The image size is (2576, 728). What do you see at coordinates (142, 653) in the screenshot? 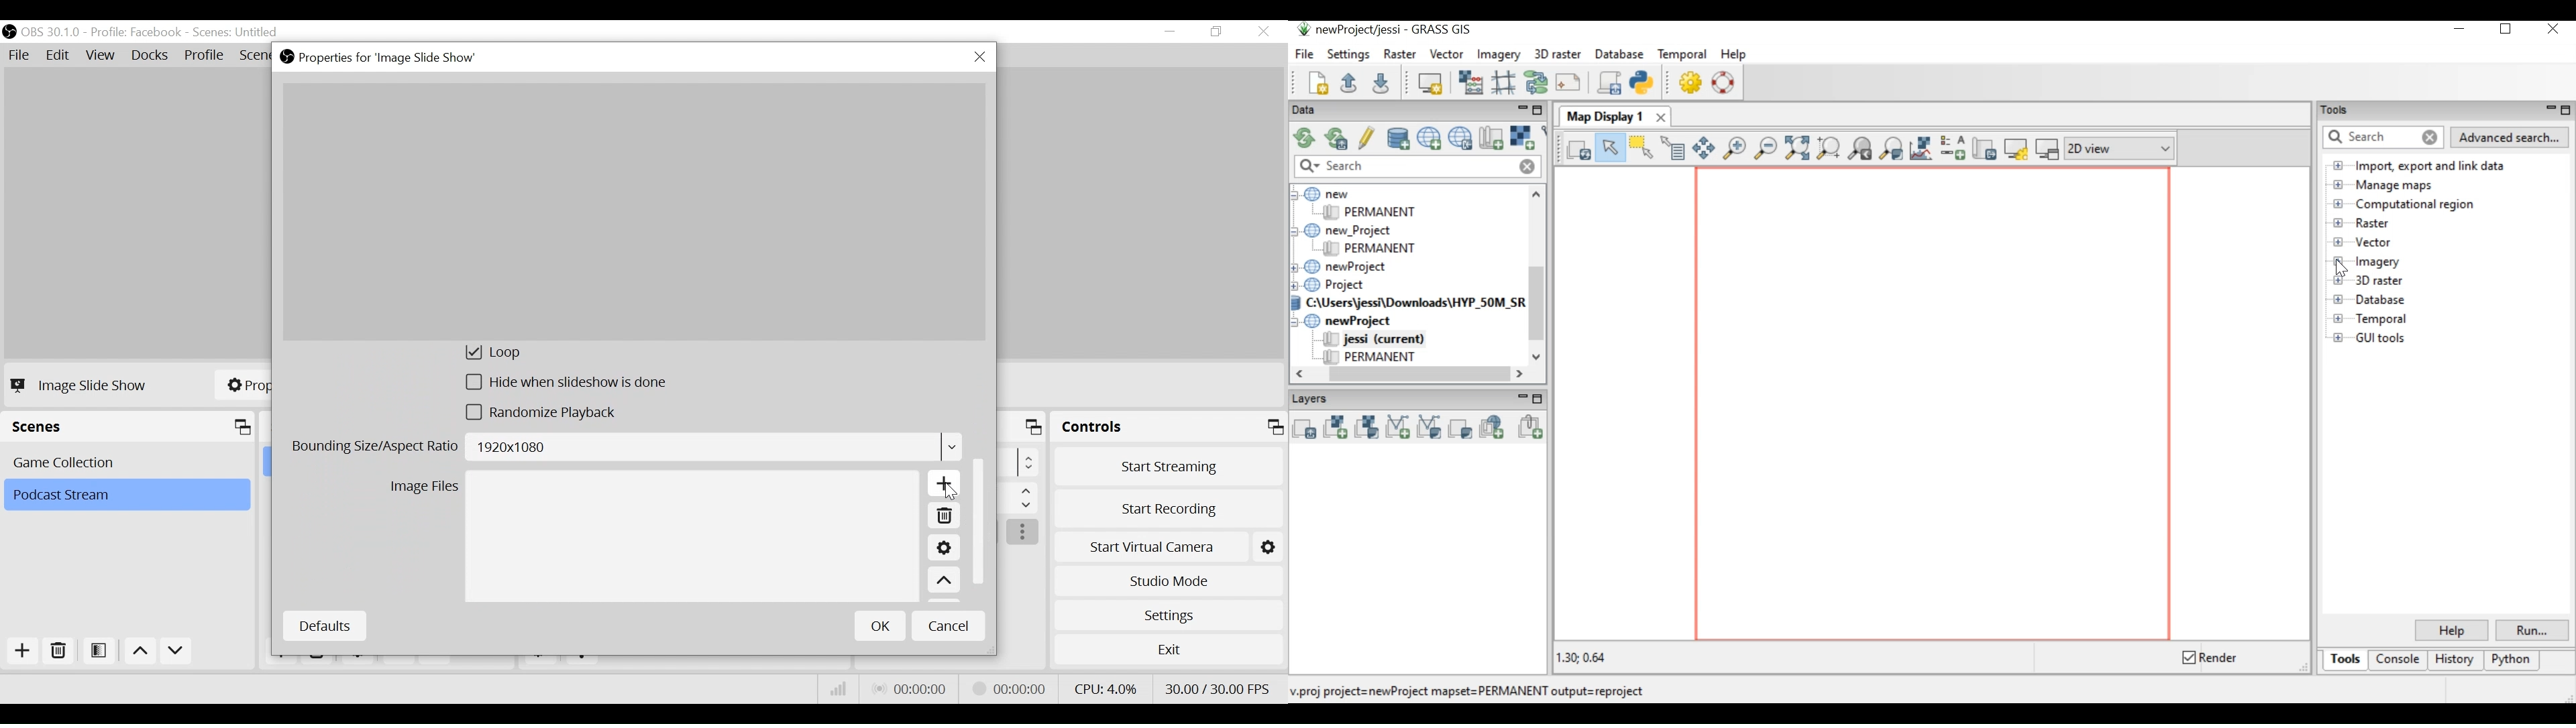
I see `Move up` at bounding box center [142, 653].